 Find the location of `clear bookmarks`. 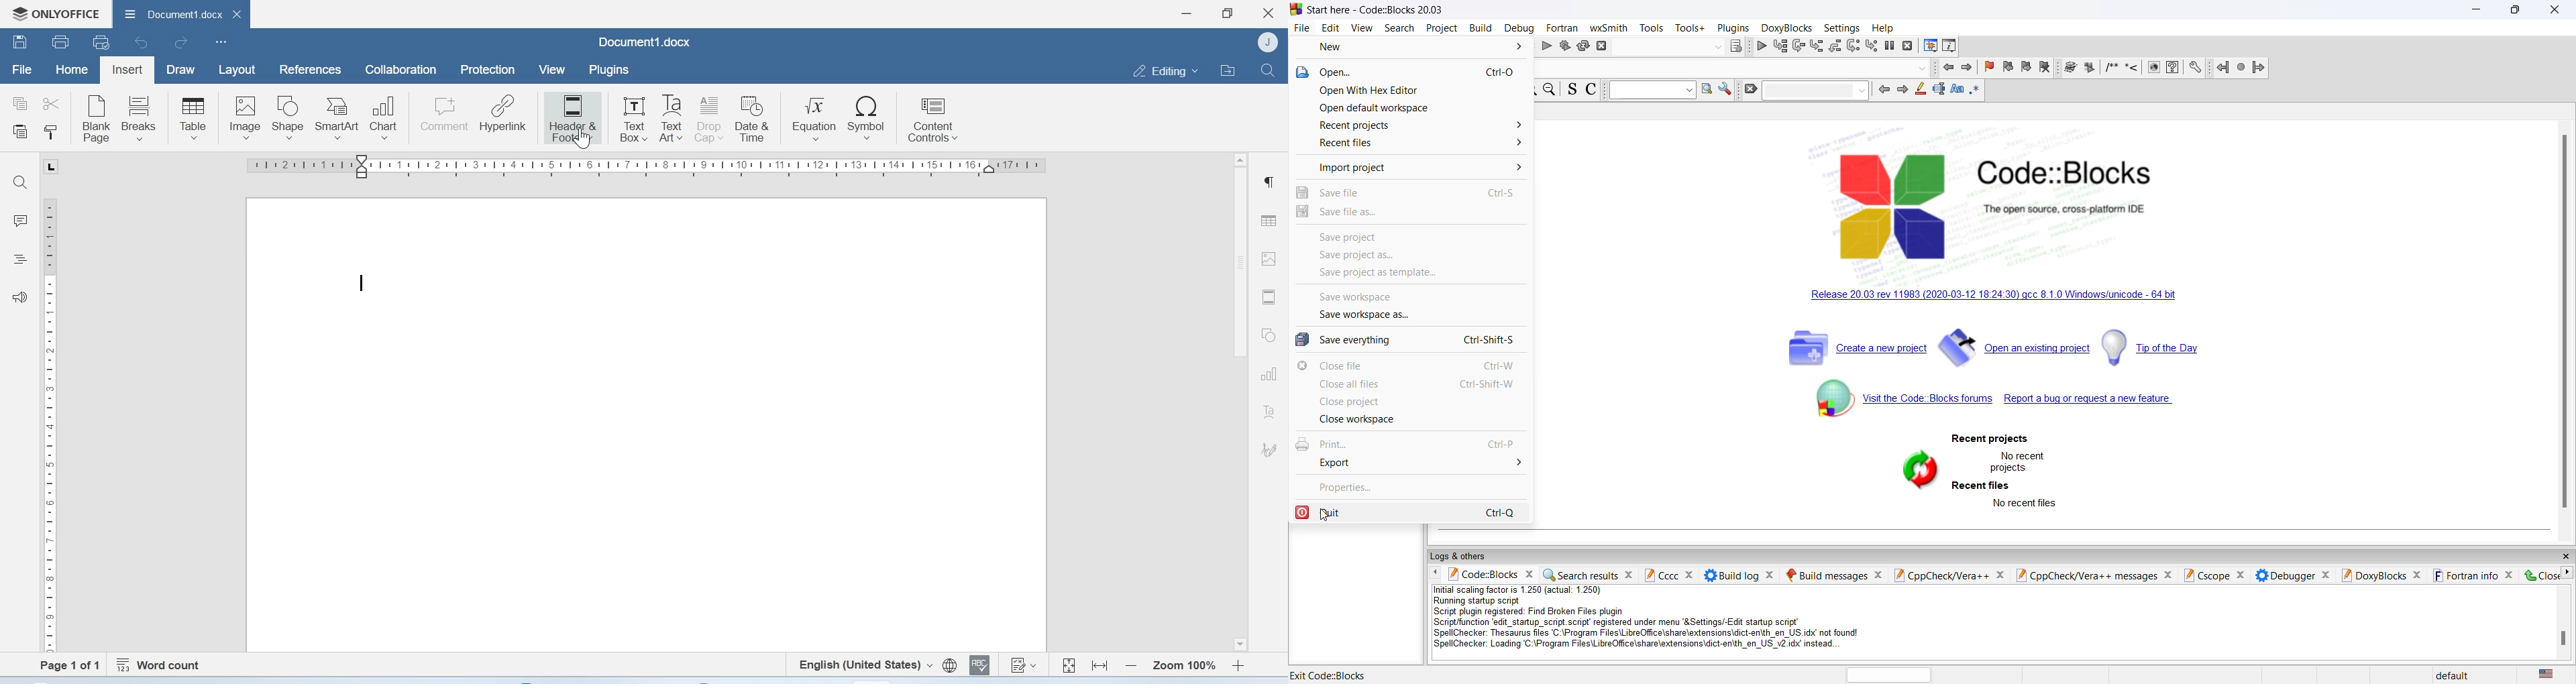

clear bookmarks is located at coordinates (2044, 67).